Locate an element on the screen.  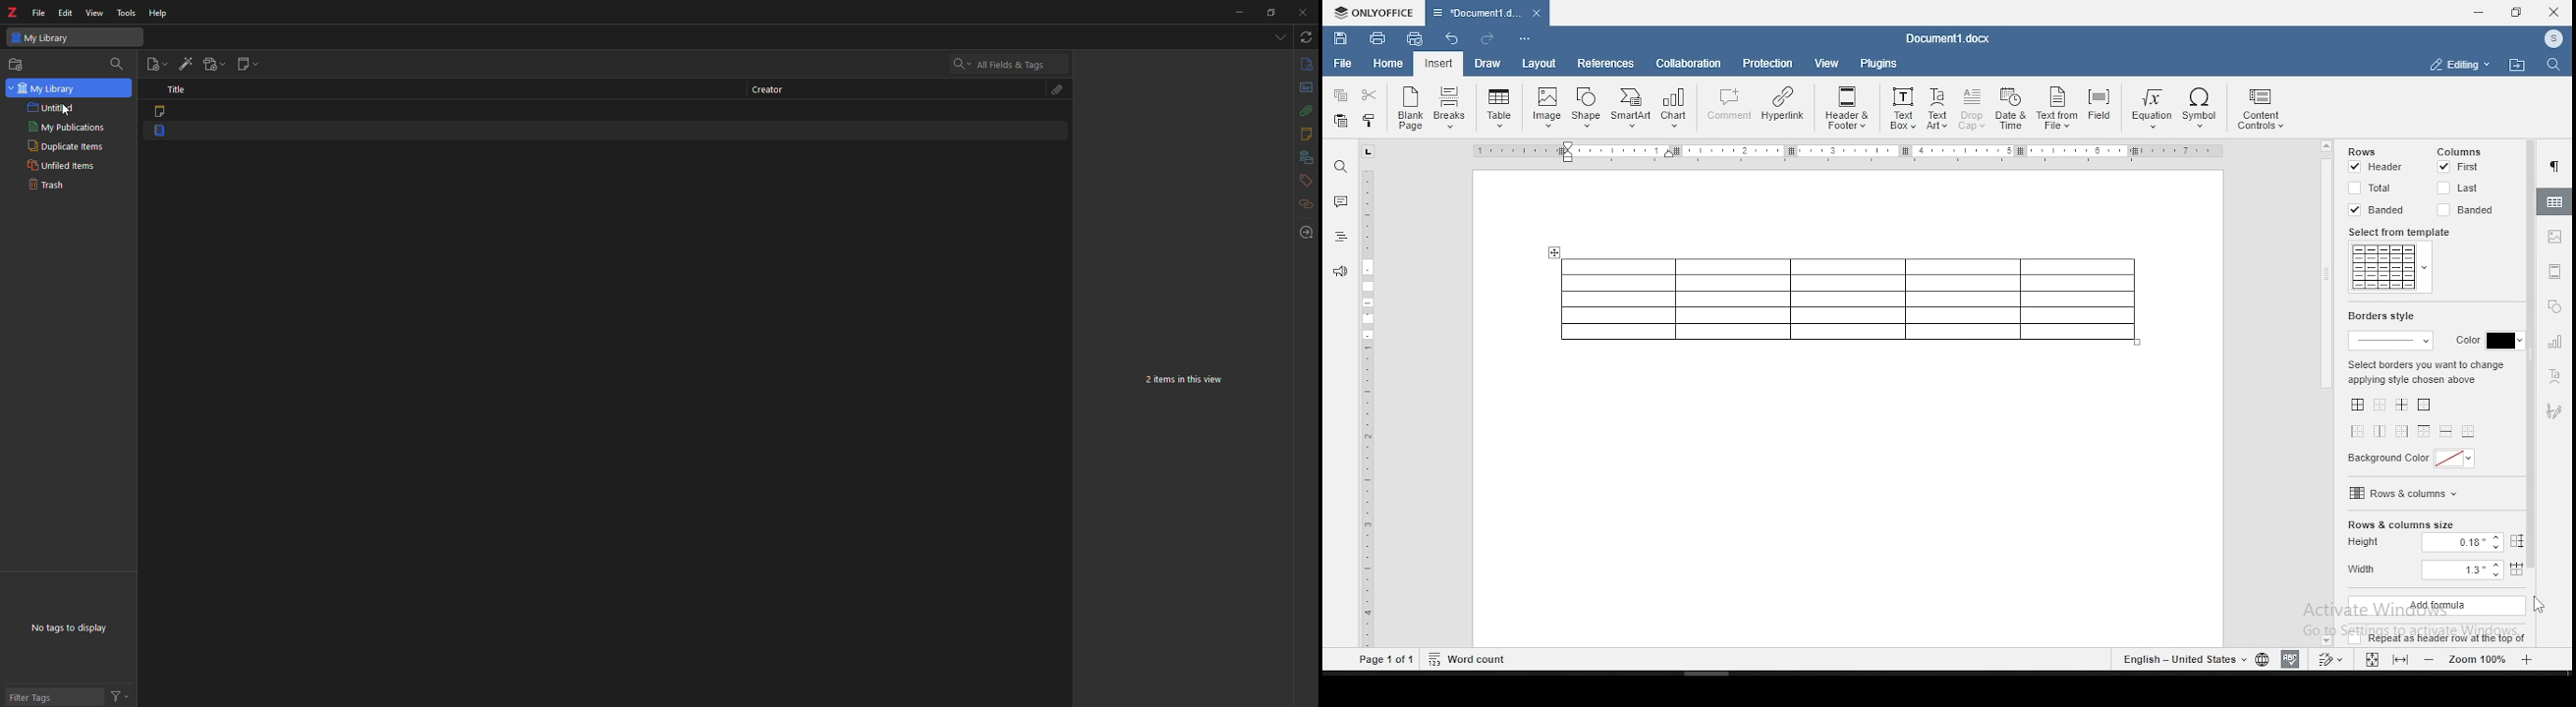
attach is located at coordinates (1053, 91).